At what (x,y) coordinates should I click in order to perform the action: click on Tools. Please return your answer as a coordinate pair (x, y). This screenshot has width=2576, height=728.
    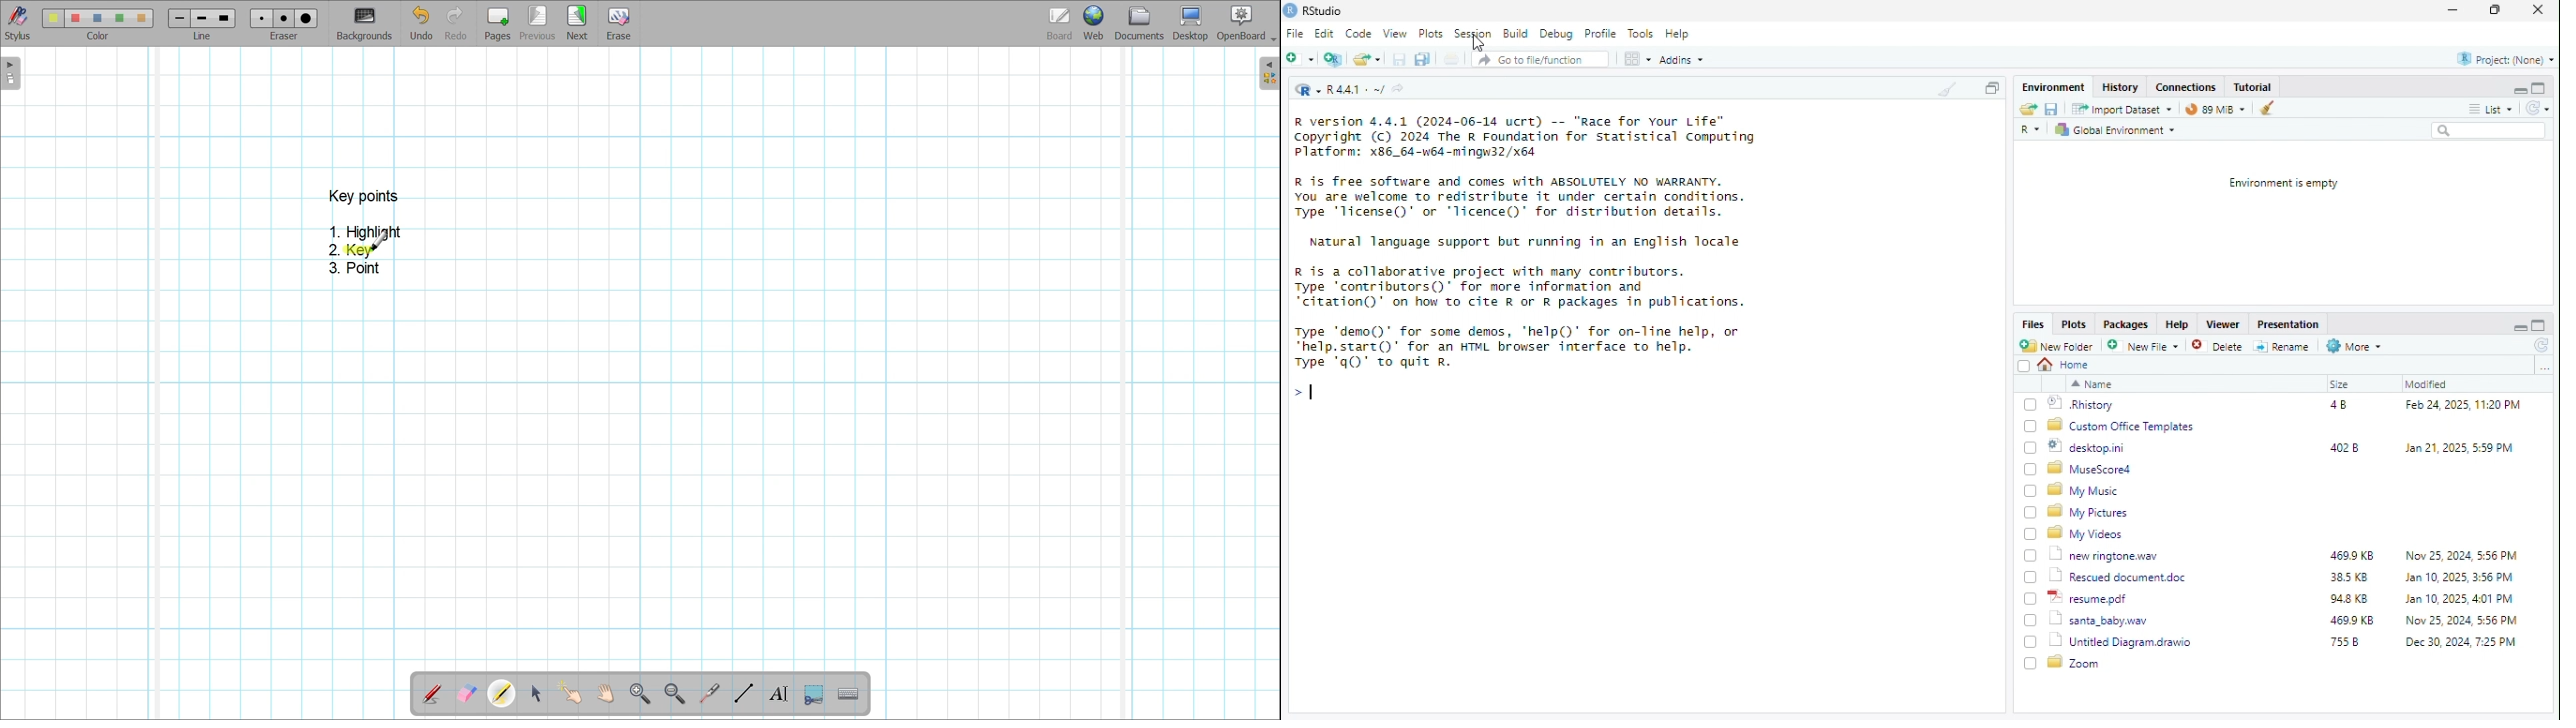
    Looking at the image, I should click on (1643, 33).